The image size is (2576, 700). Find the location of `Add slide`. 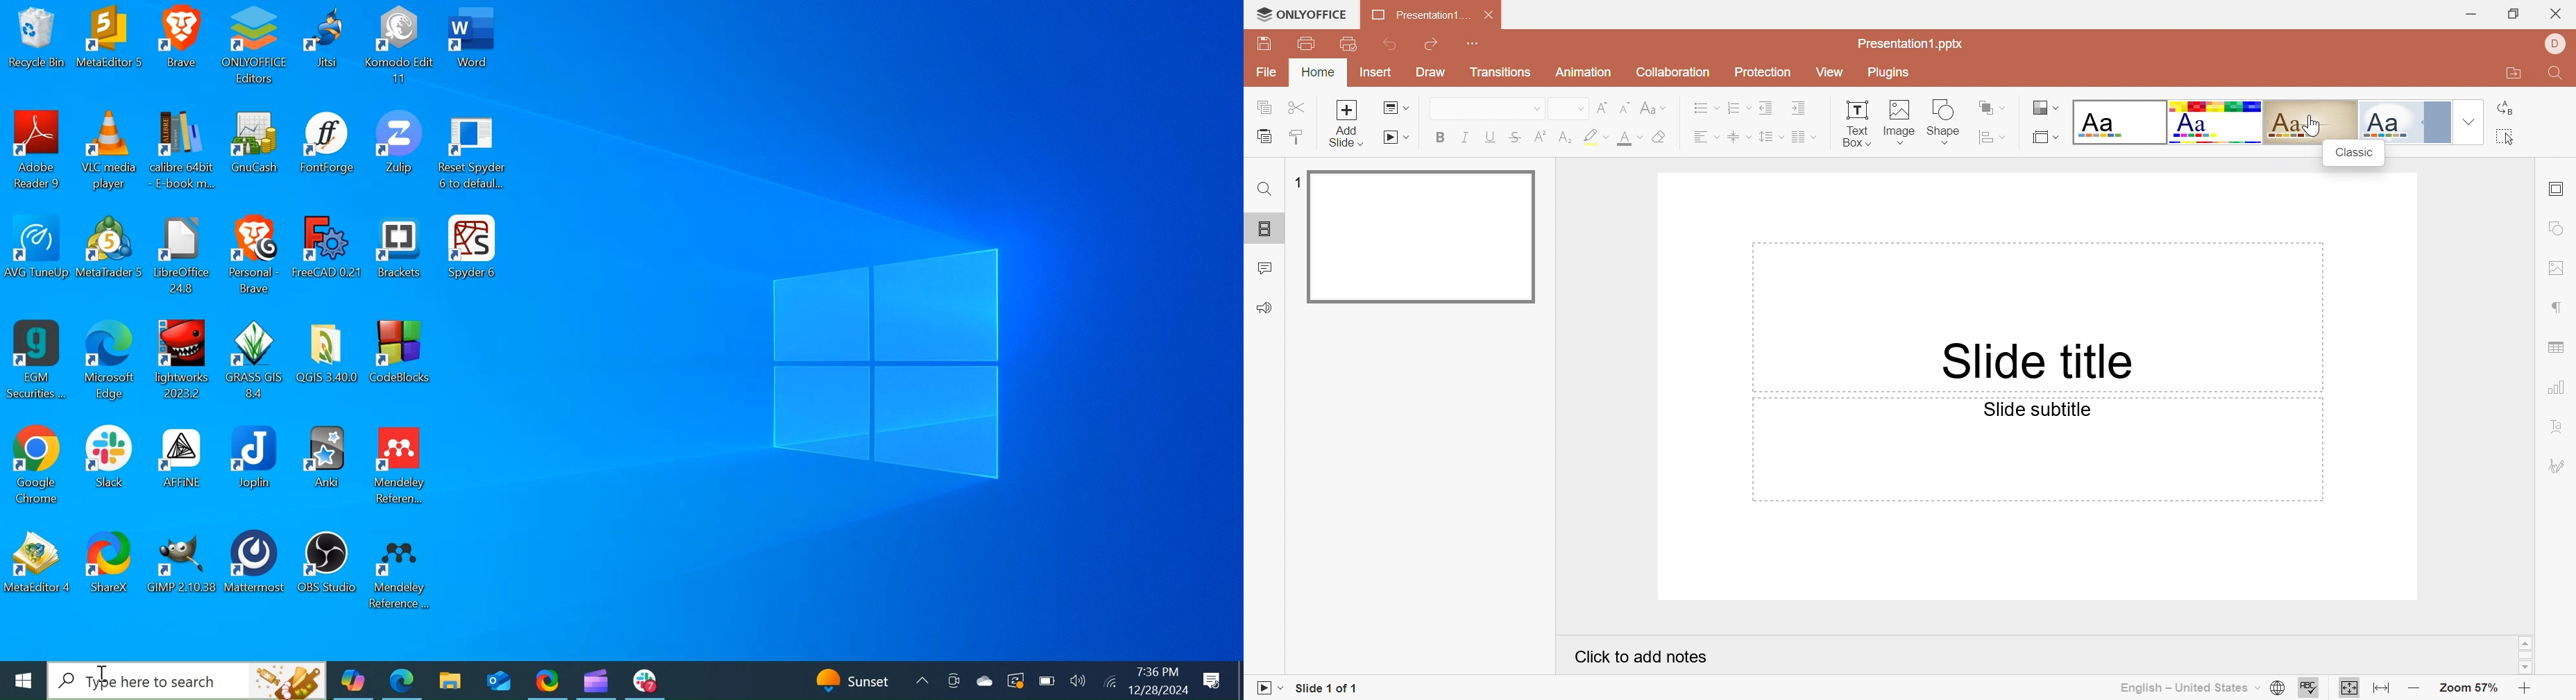

Add slide is located at coordinates (1348, 124).